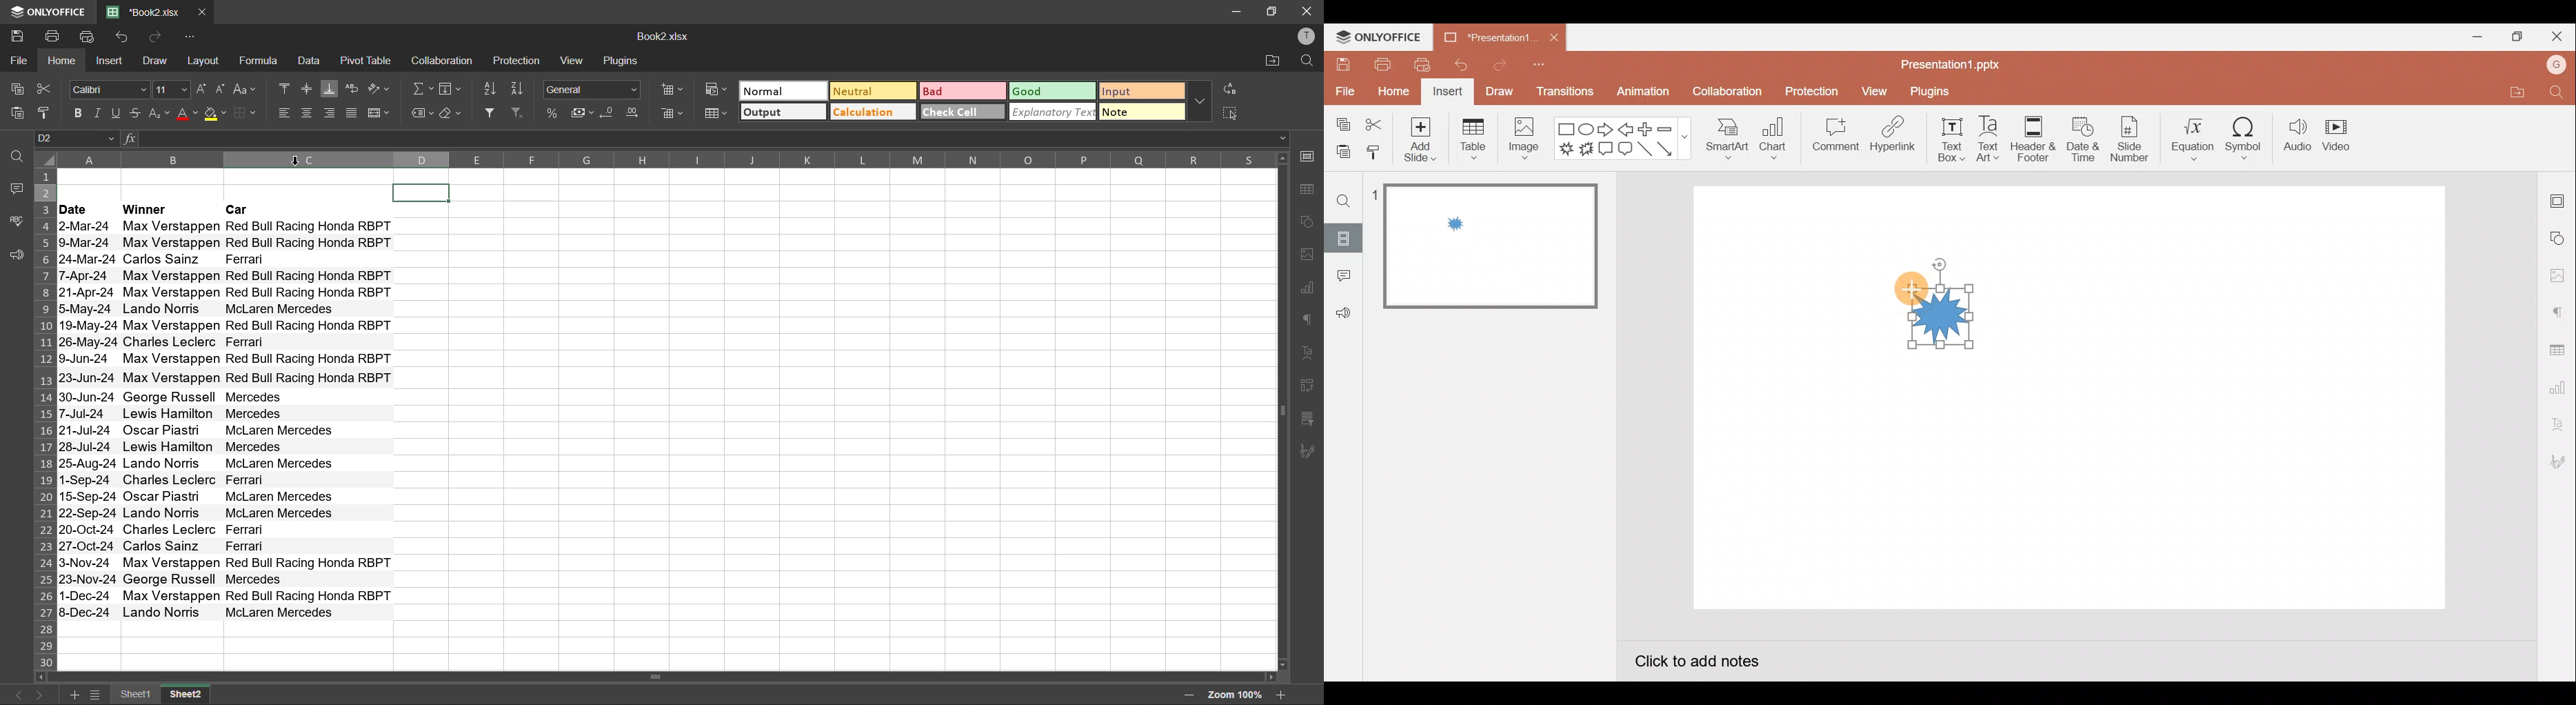 This screenshot has height=728, width=2576. What do you see at coordinates (2476, 37) in the screenshot?
I see `Minimize` at bounding box center [2476, 37].